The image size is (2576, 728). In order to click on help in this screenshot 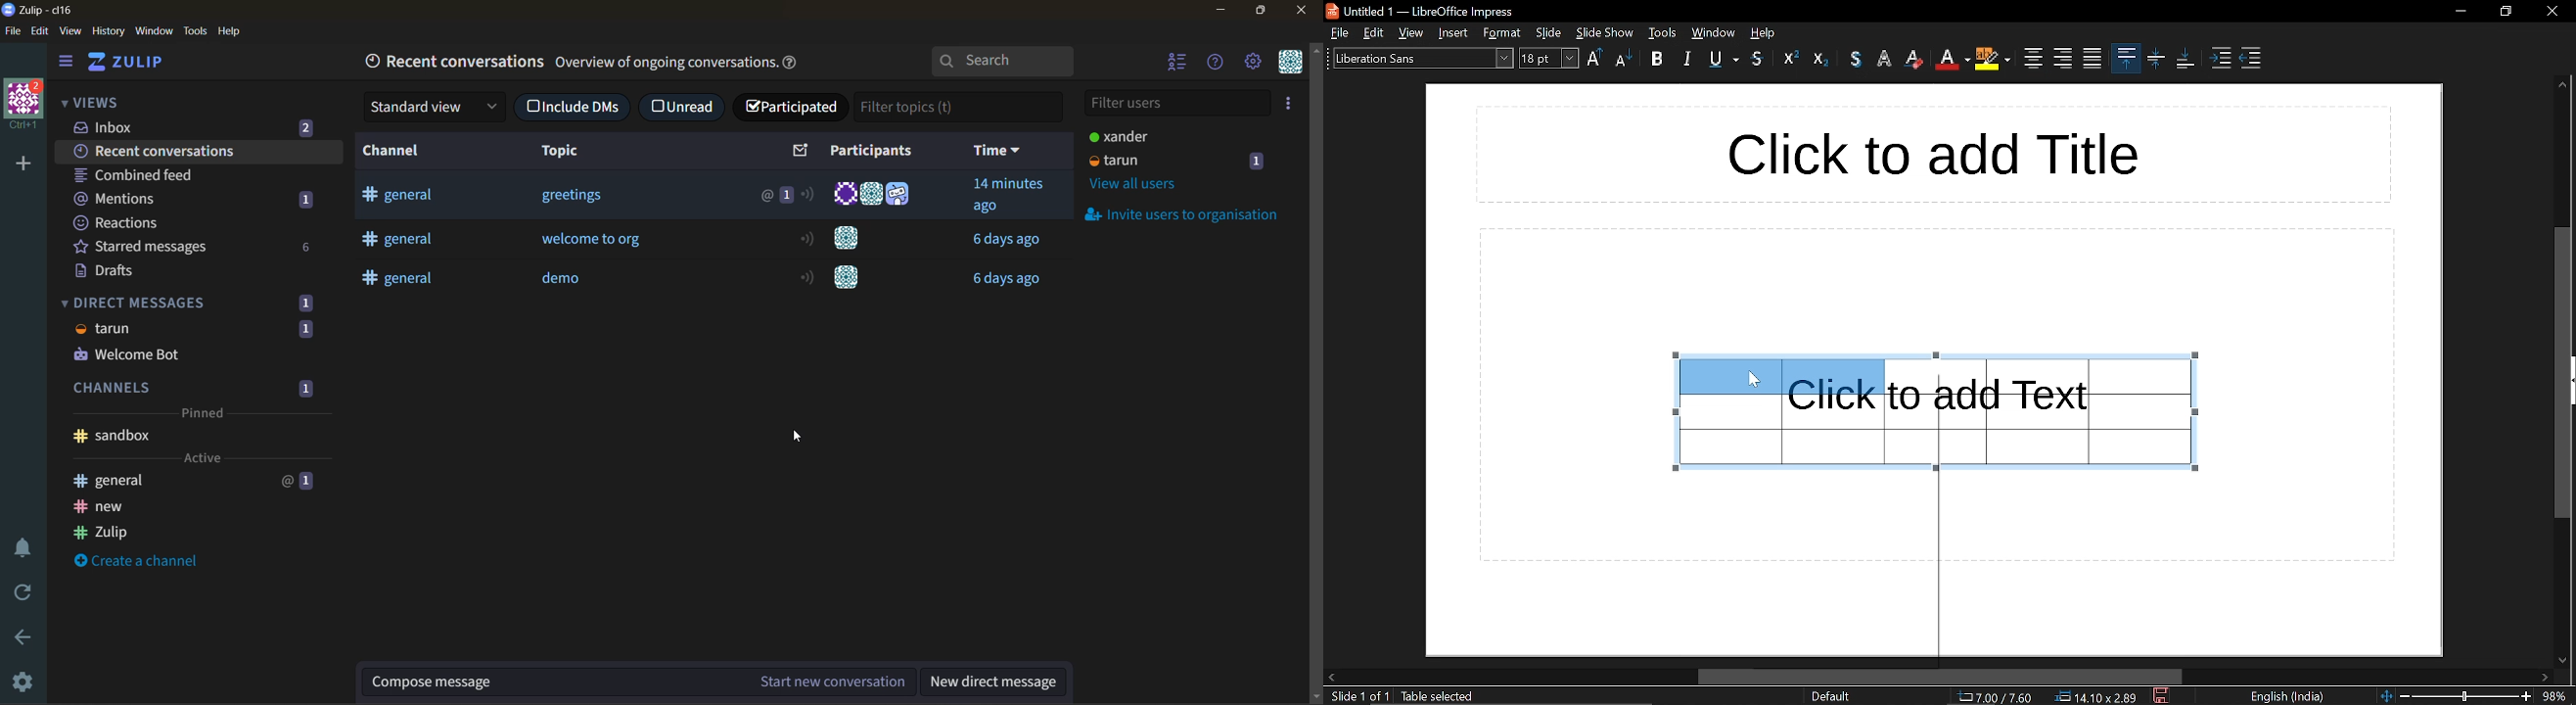, I will do `click(795, 65)`.